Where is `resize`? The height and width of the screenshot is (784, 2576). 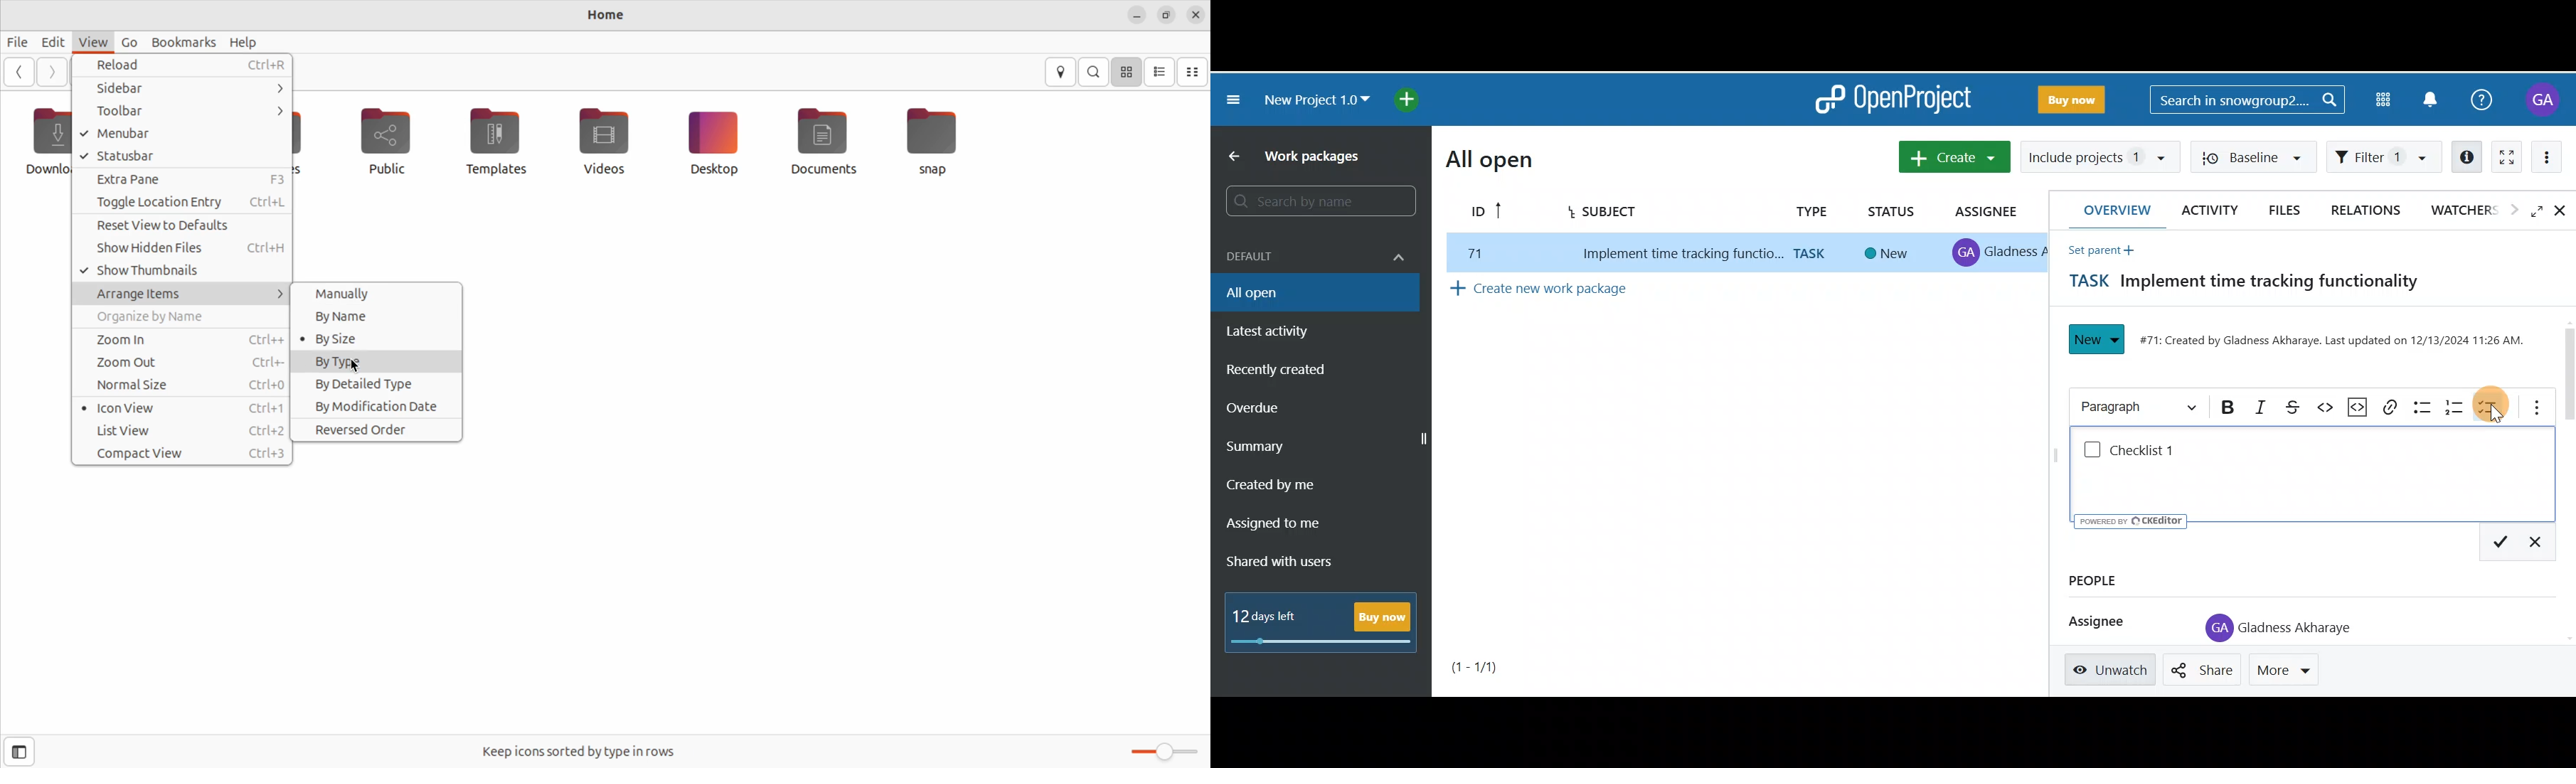 resize is located at coordinates (1166, 14).